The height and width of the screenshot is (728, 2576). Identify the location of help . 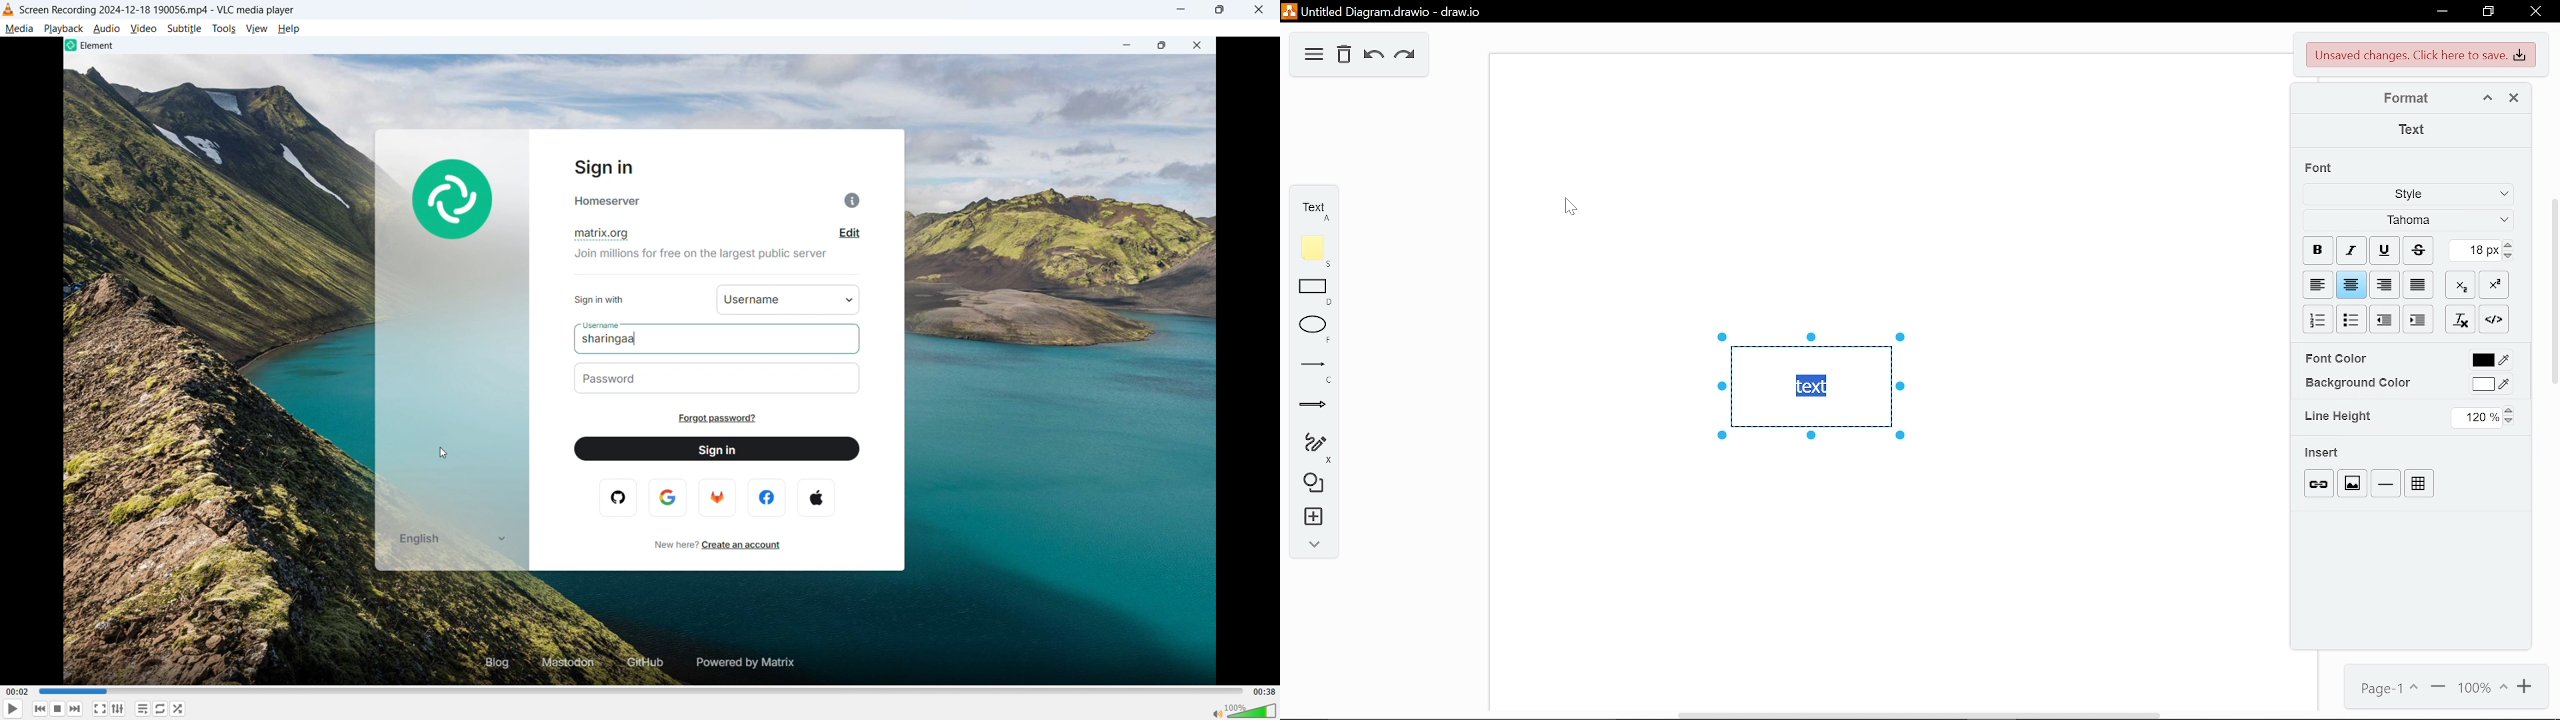
(289, 29).